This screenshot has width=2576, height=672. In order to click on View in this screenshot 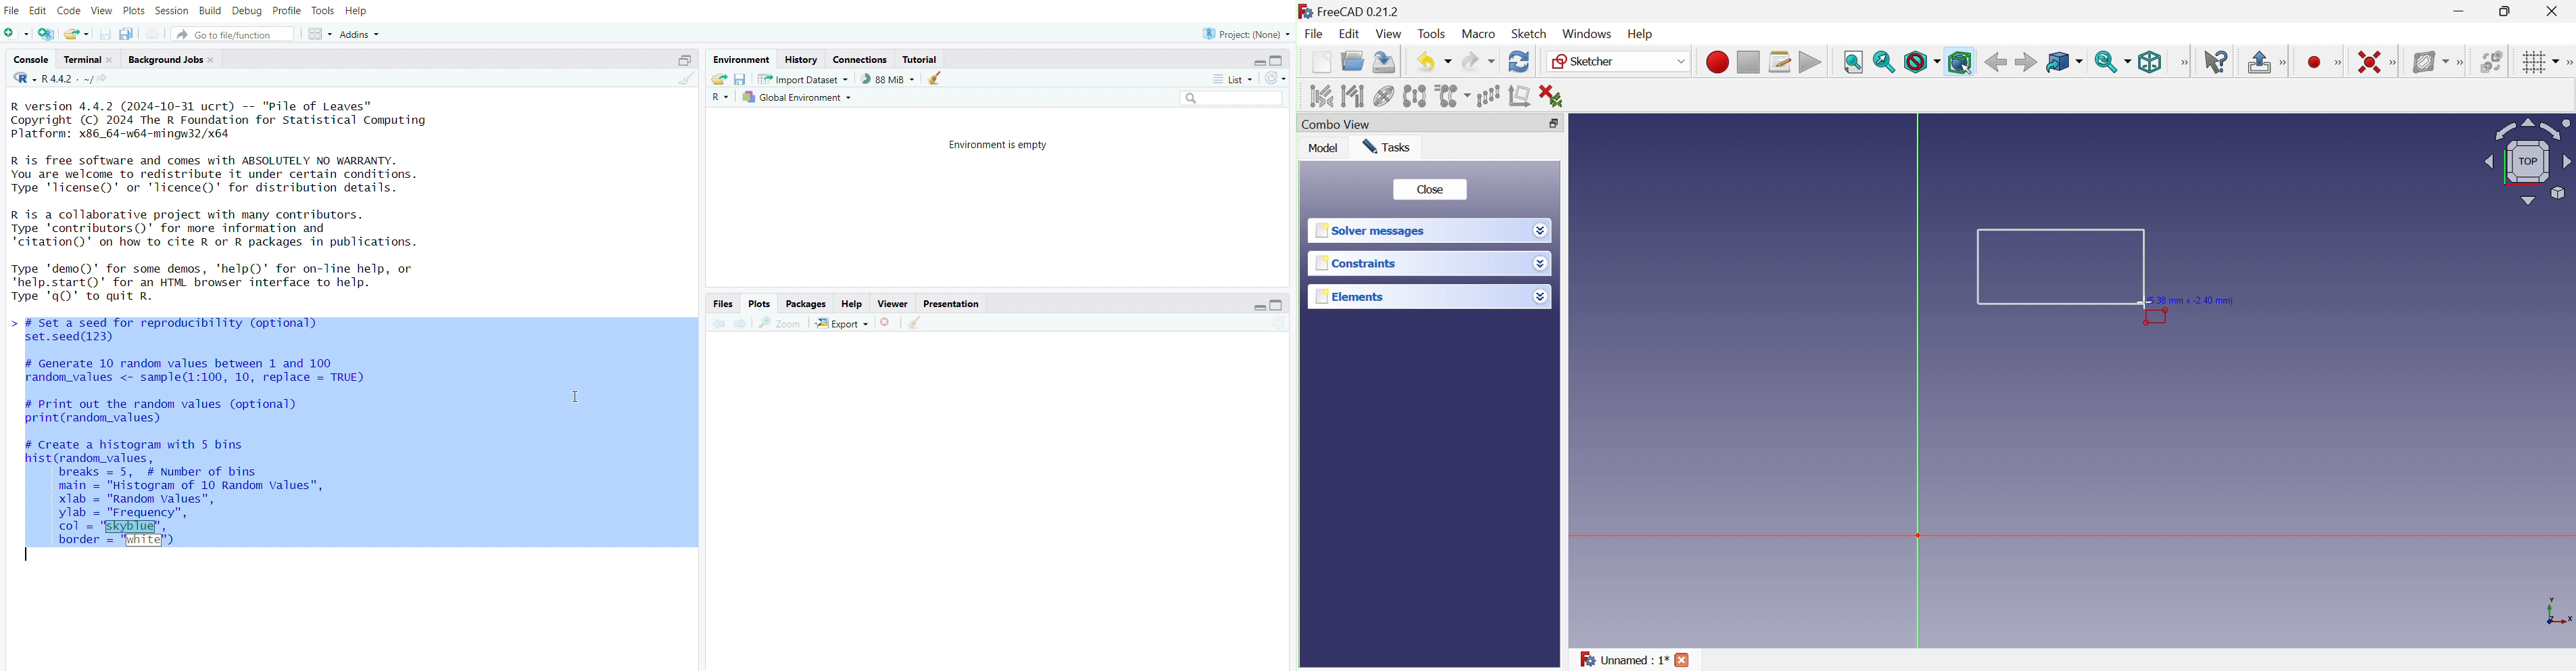, I will do `click(1388, 35)`.